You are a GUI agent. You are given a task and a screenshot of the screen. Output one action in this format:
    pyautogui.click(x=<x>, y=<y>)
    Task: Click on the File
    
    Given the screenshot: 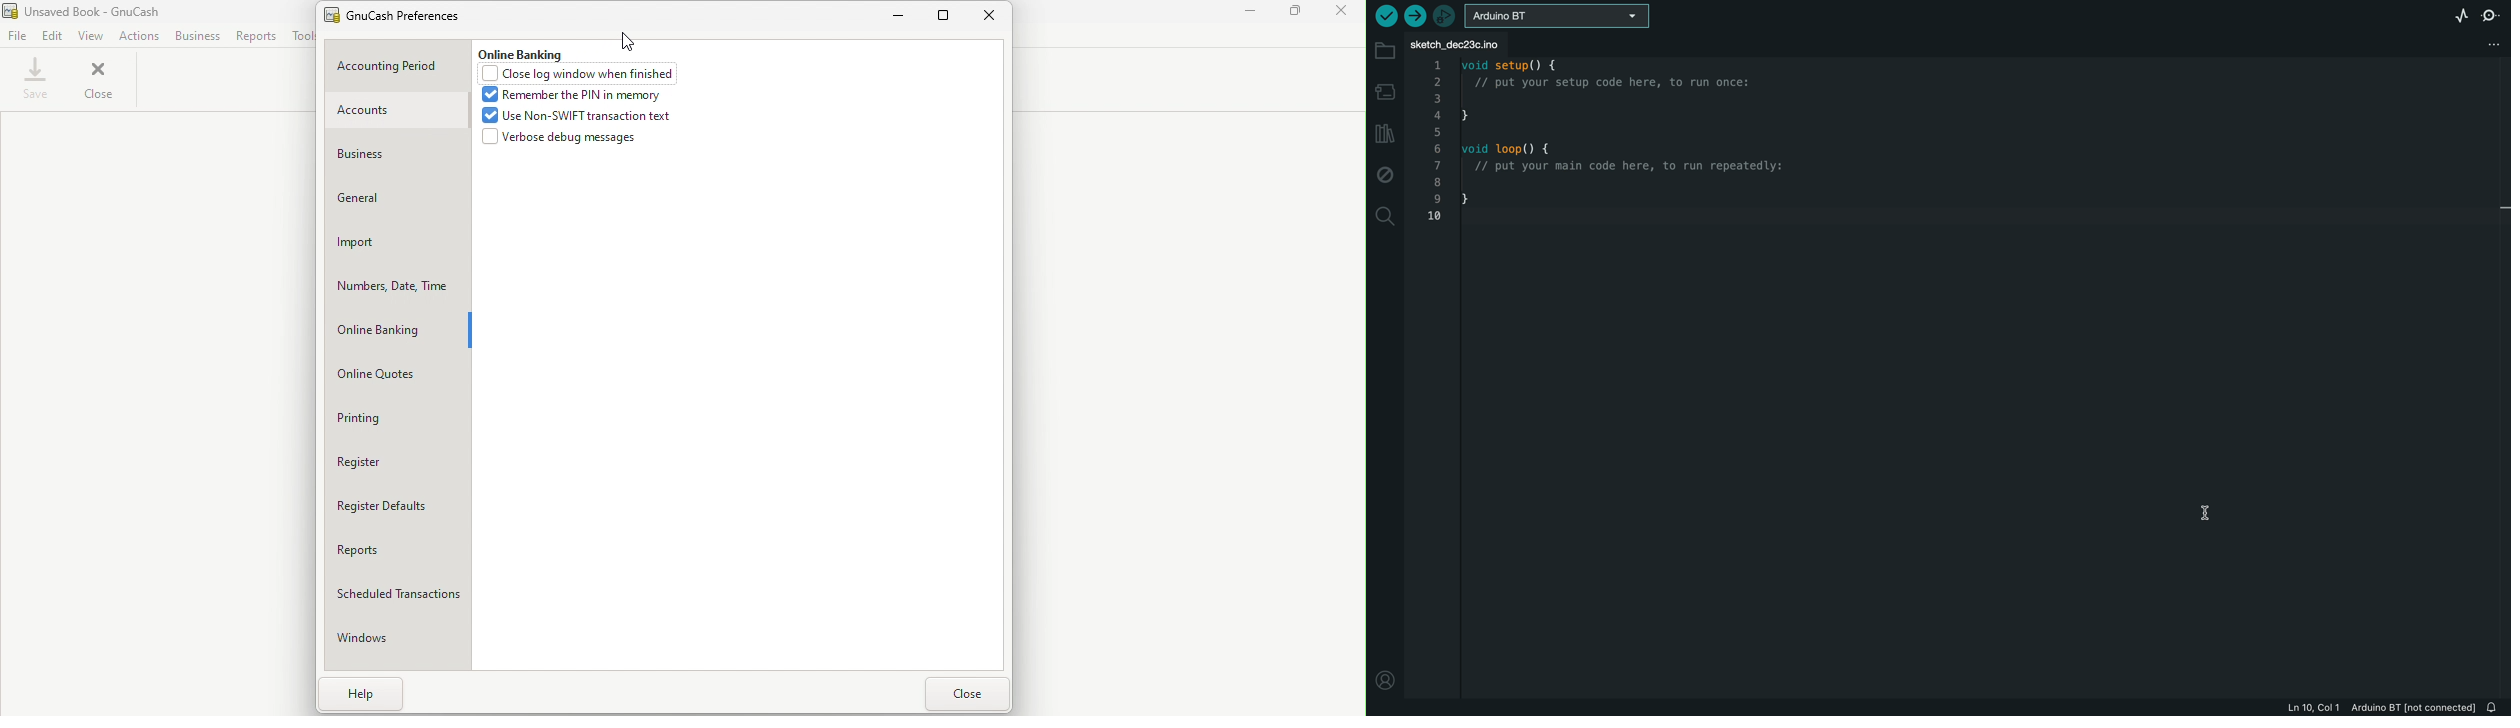 What is the action you would take?
    pyautogui.click(x=16, y=36)
    